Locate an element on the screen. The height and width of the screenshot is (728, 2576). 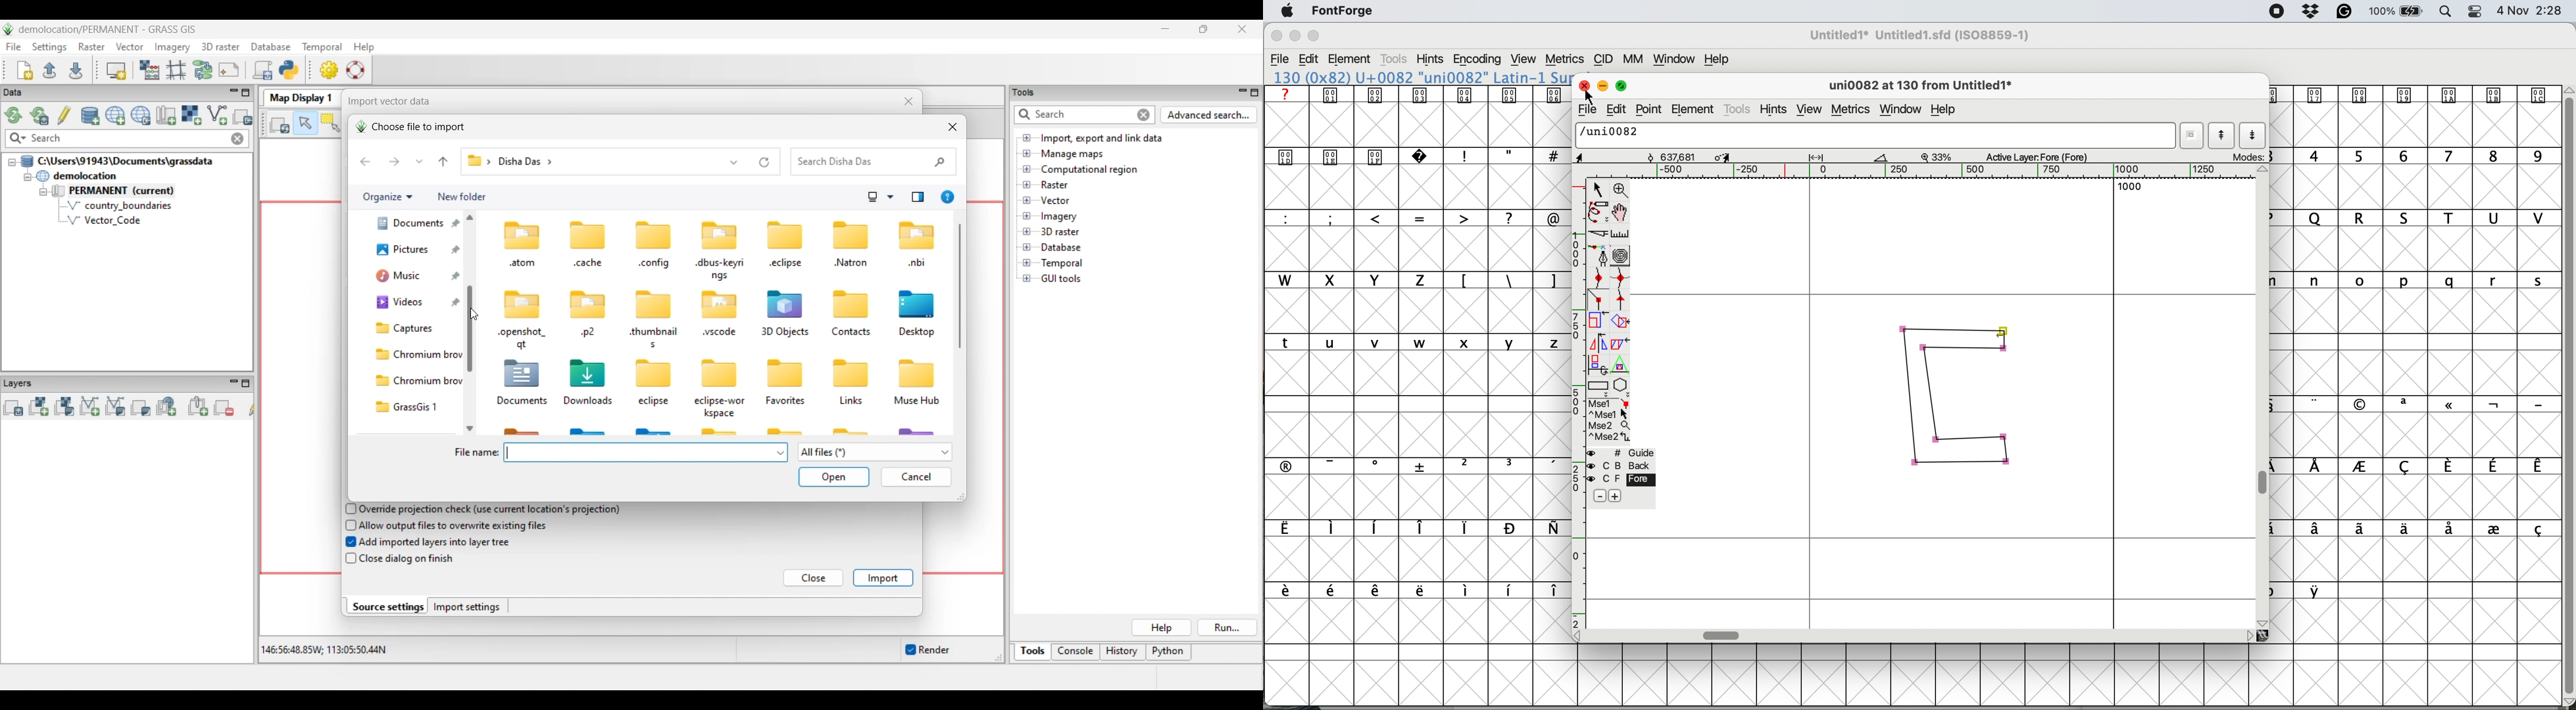
symbols is located at coordinates (1420, 95).